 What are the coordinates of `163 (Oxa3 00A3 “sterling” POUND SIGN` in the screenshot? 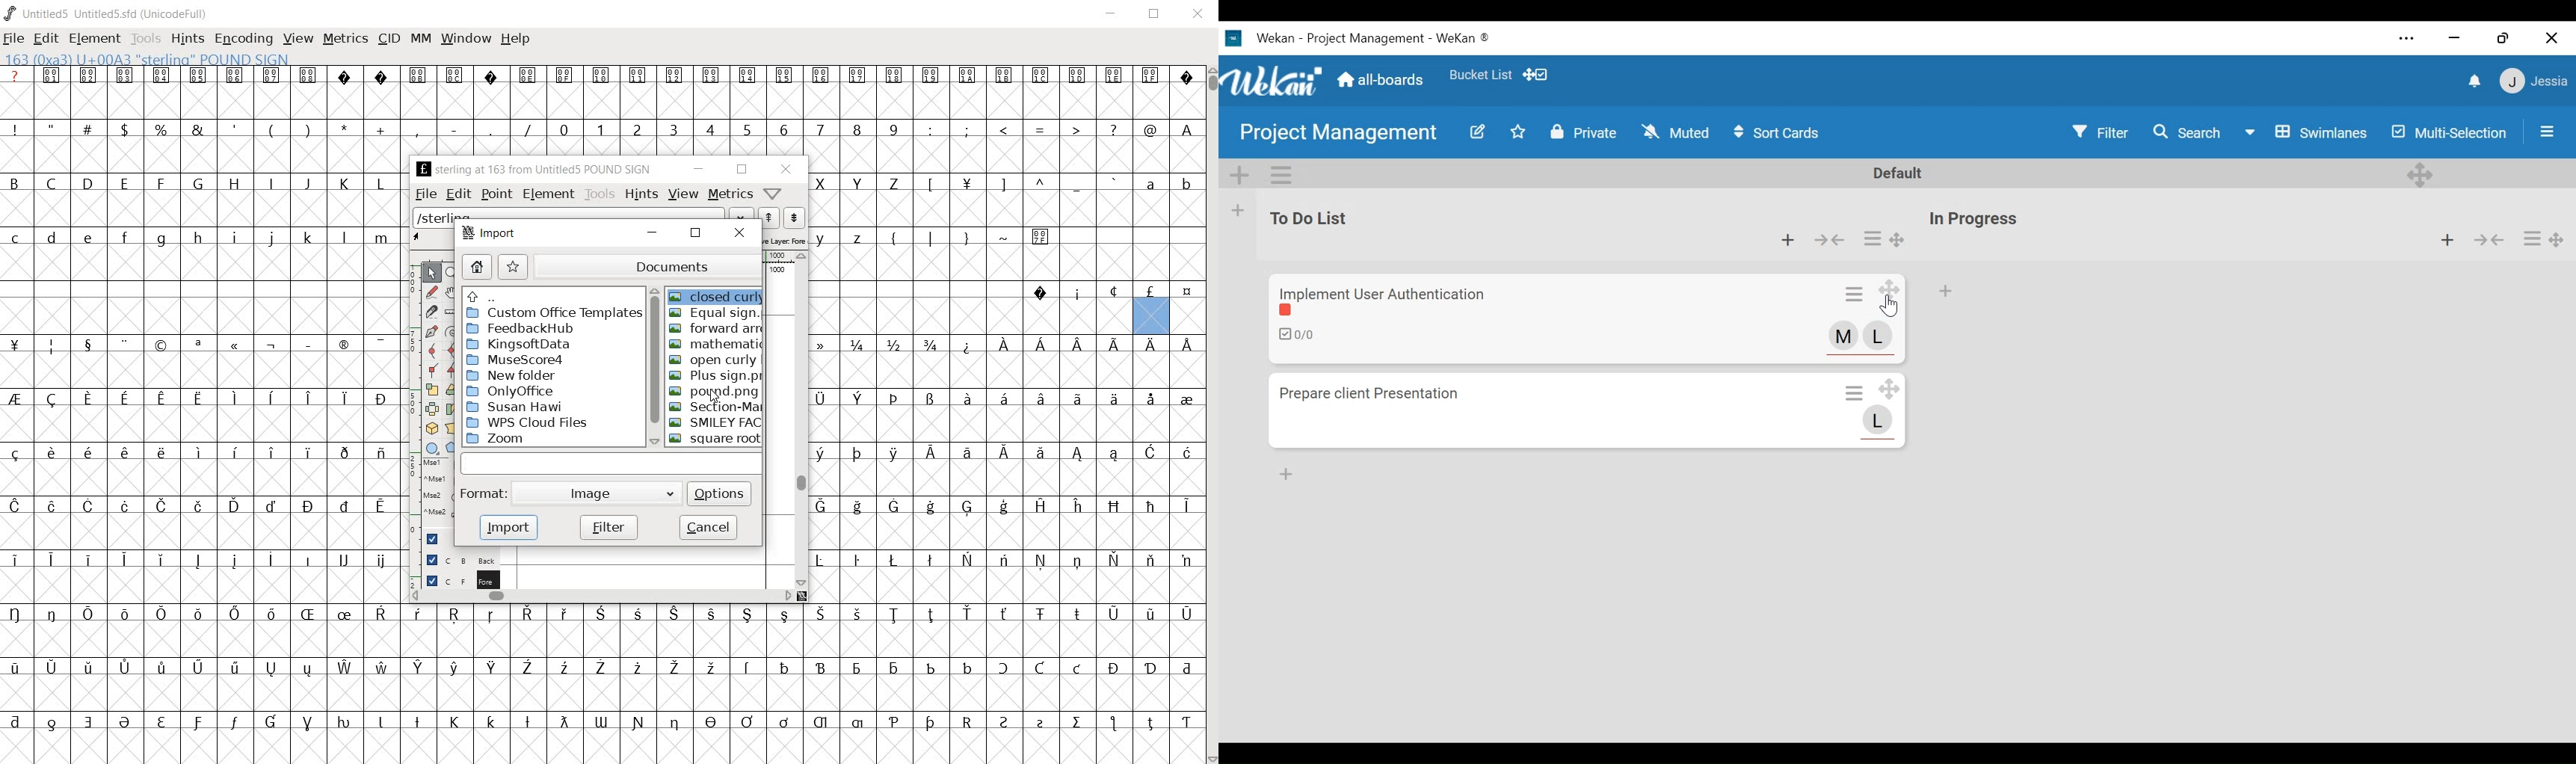 It's located at (152, 58).